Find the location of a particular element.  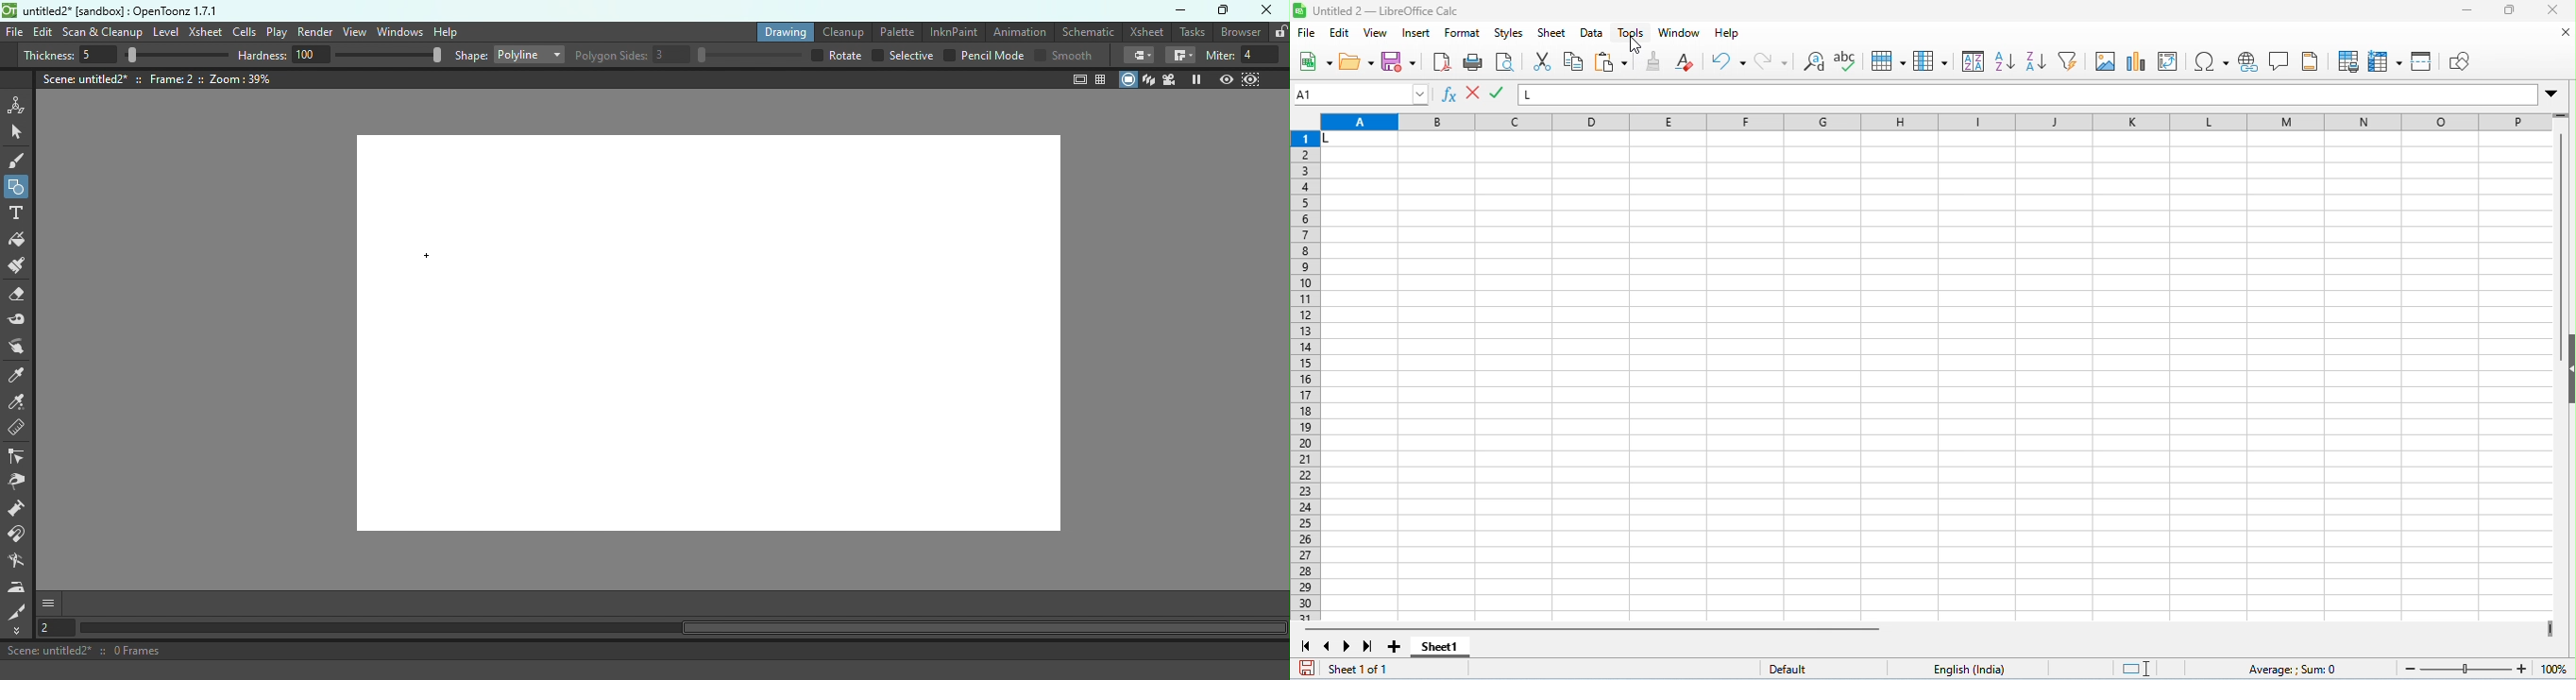

View is located at coordinates (353, 31).